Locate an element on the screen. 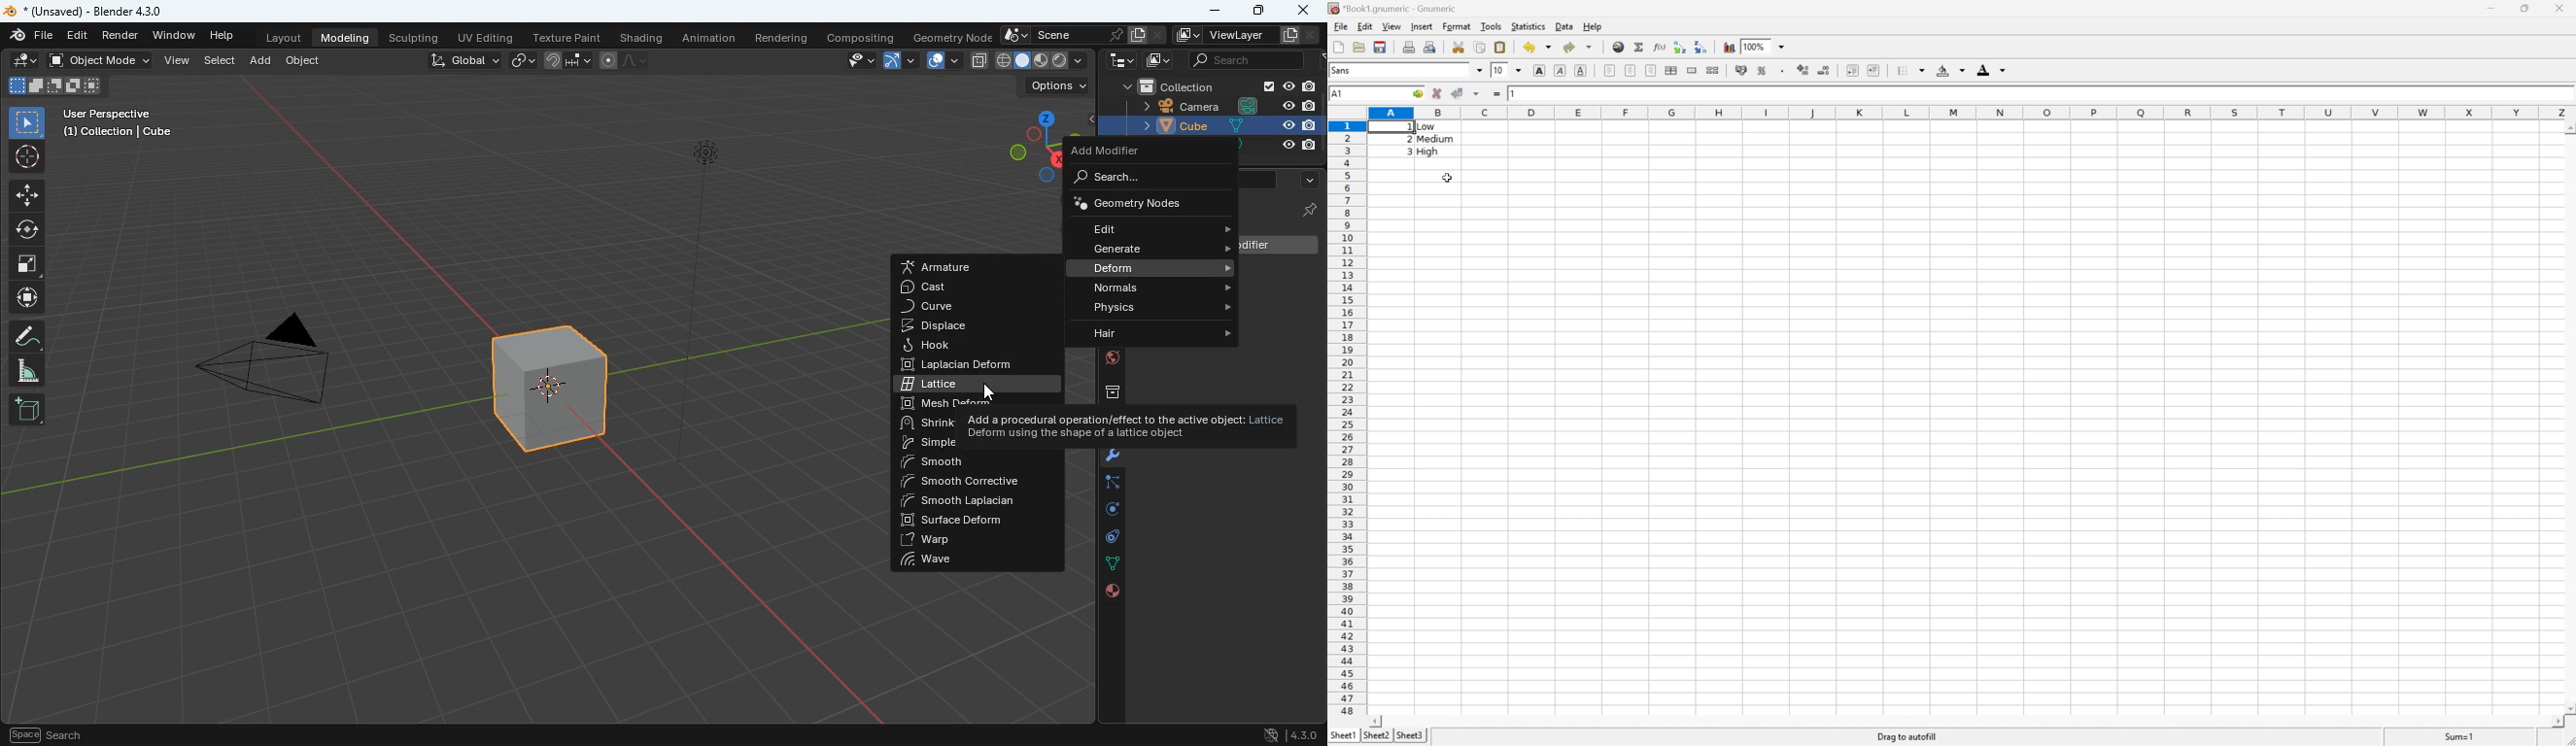 This screenshot has height=756, width=2576. globe is located at coordinates (1109, 362).